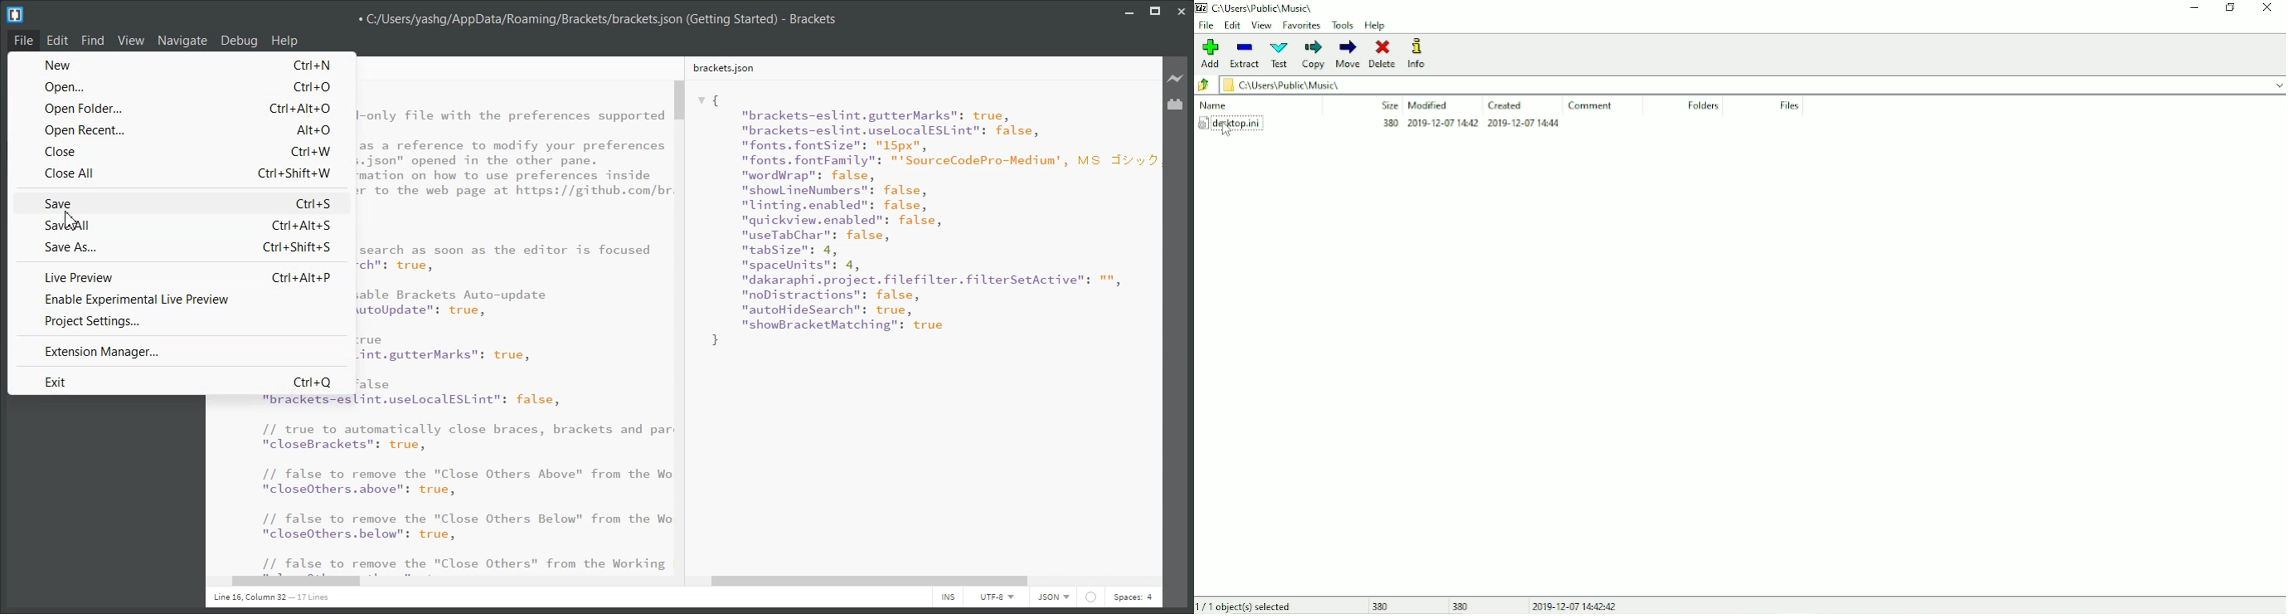 This screenshot has width=2296, height=616. I want to click on "brackets=eslint.uselocalESLint": false,

// true to automatically close braces, brackets and par
"closeBrackets": true,

// false to remove the "Close Others Above" from the Wo
"closeOthers.above": true,

// false to remove the "Close Others Below" from the Wo
"closeOthers.below": true,

11 false to remove the "Close Others” from the Working, so click(467, 480).